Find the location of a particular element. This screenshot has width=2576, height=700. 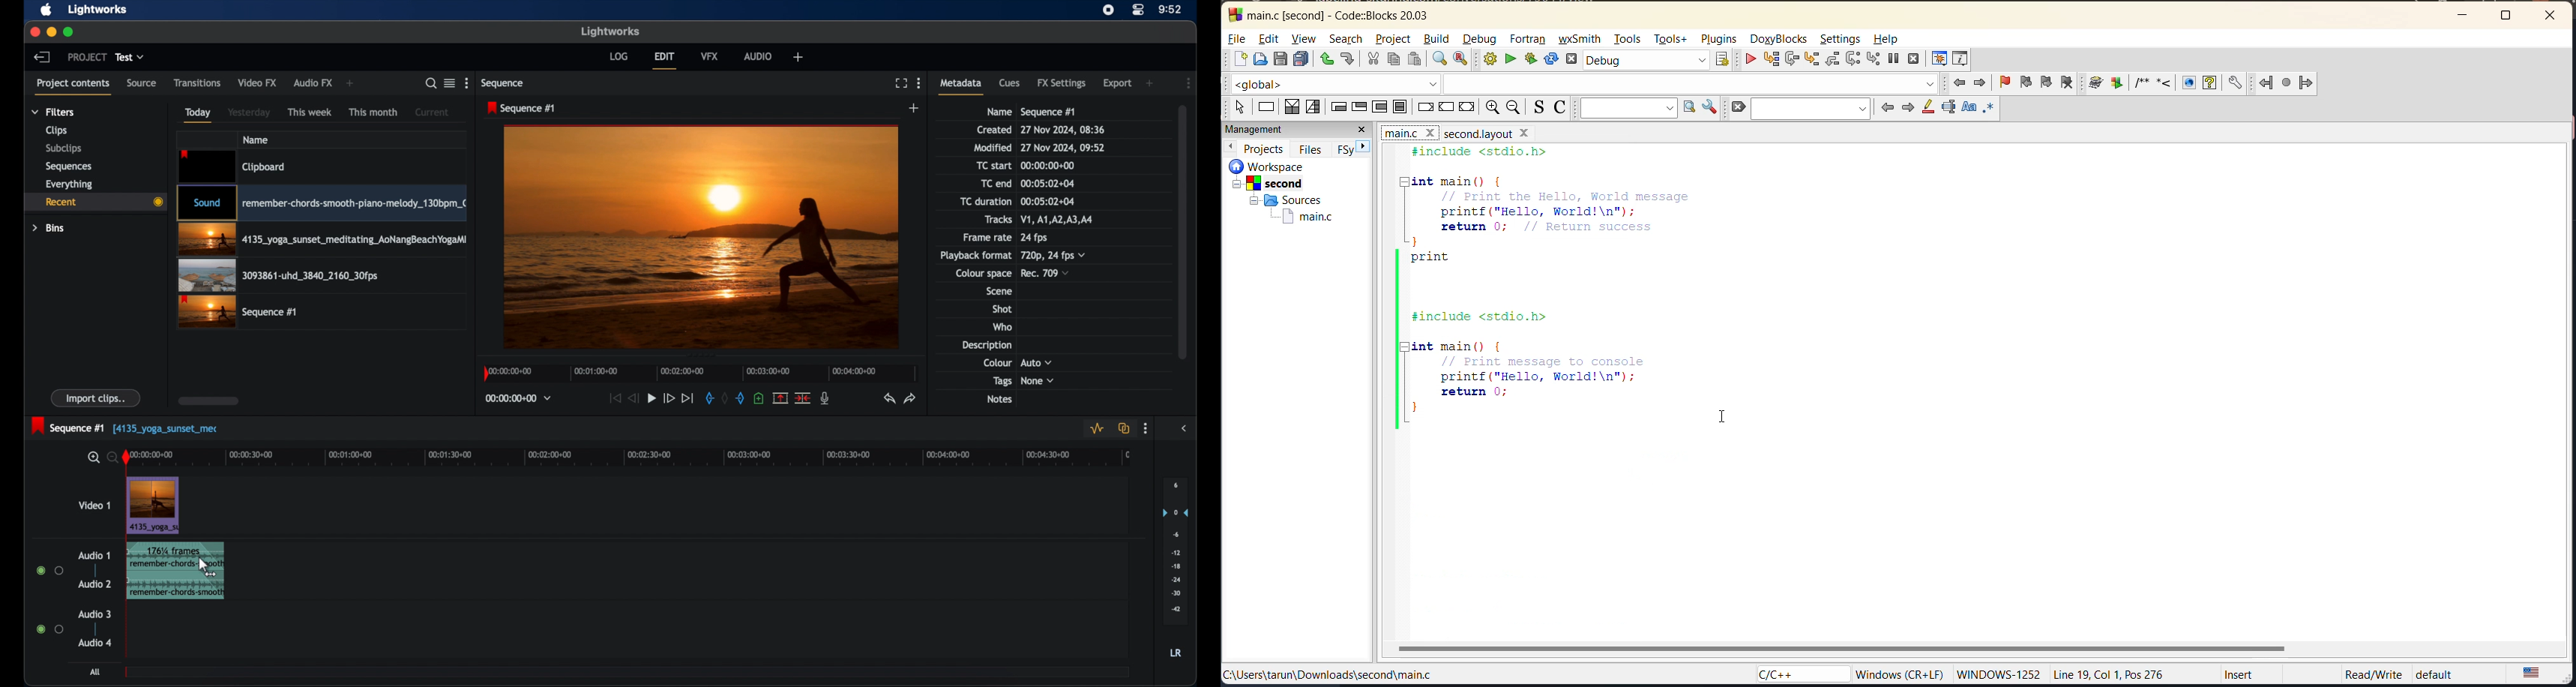

redo is located at coordinates (911, 398).